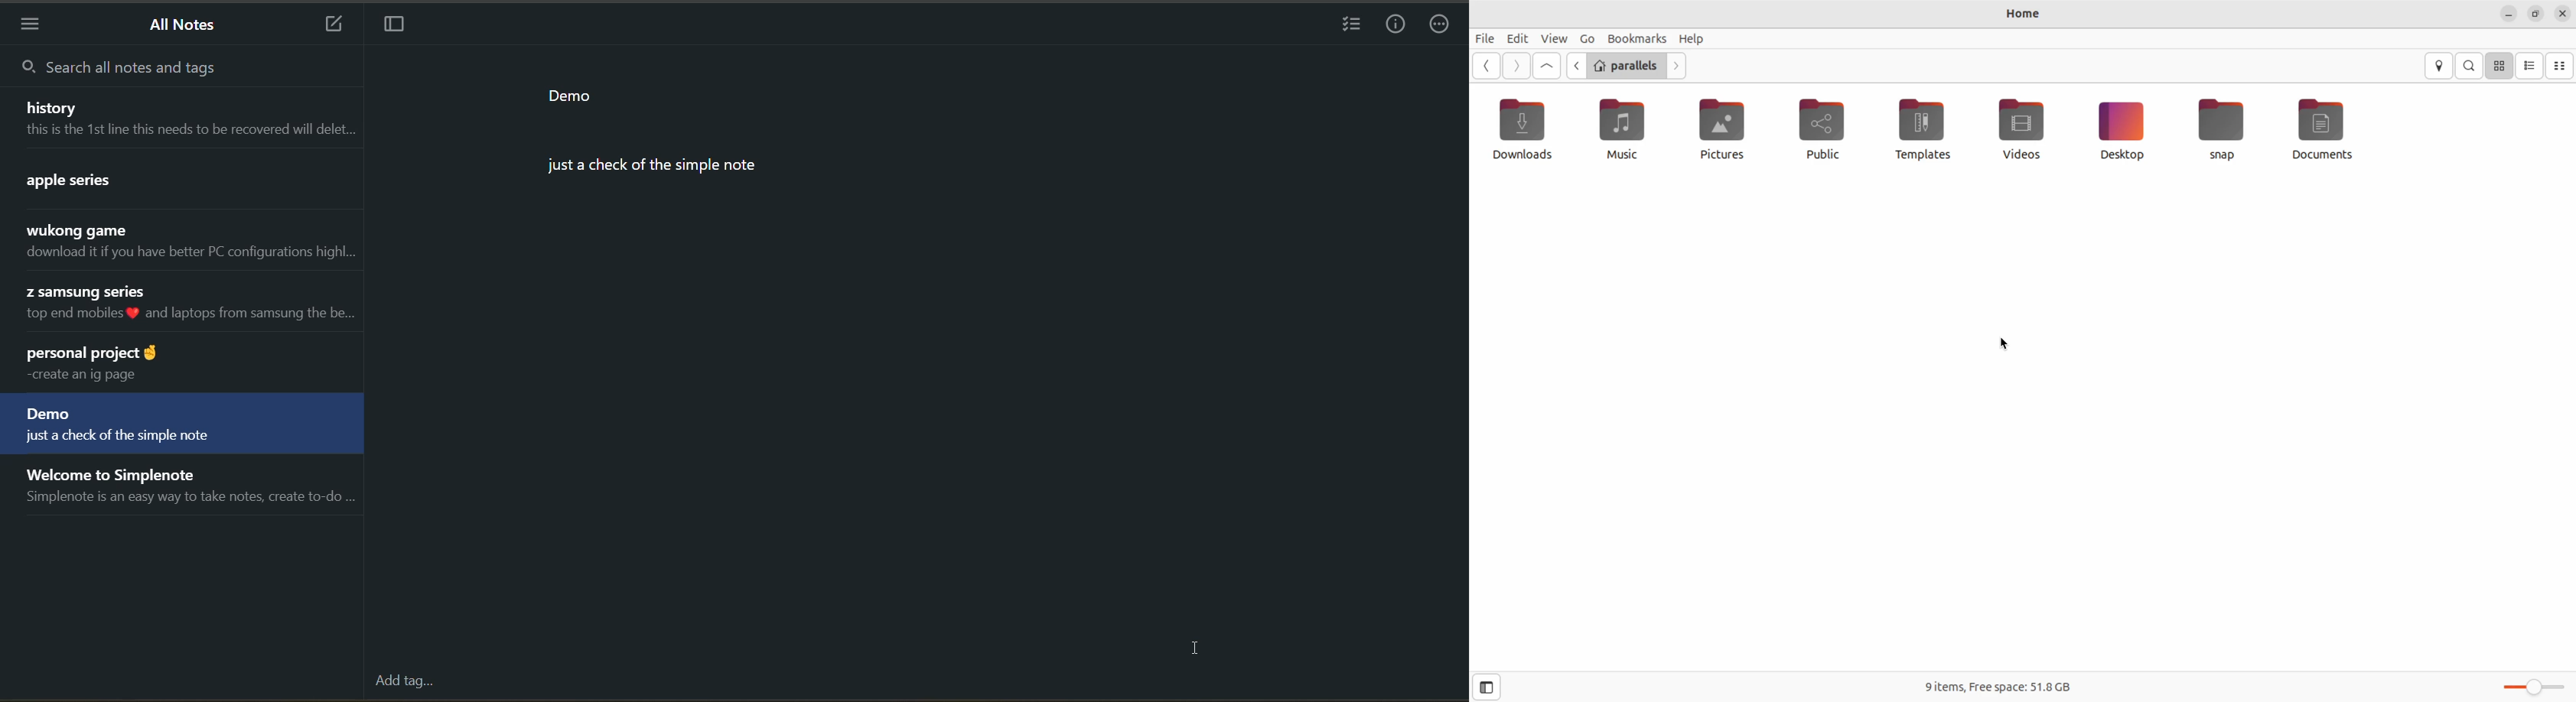 The image size is (2576, 728). What do you see at coordinates (1197, 649) in the screenshot?
I see `cursor` at bounding box center [1197, 649].